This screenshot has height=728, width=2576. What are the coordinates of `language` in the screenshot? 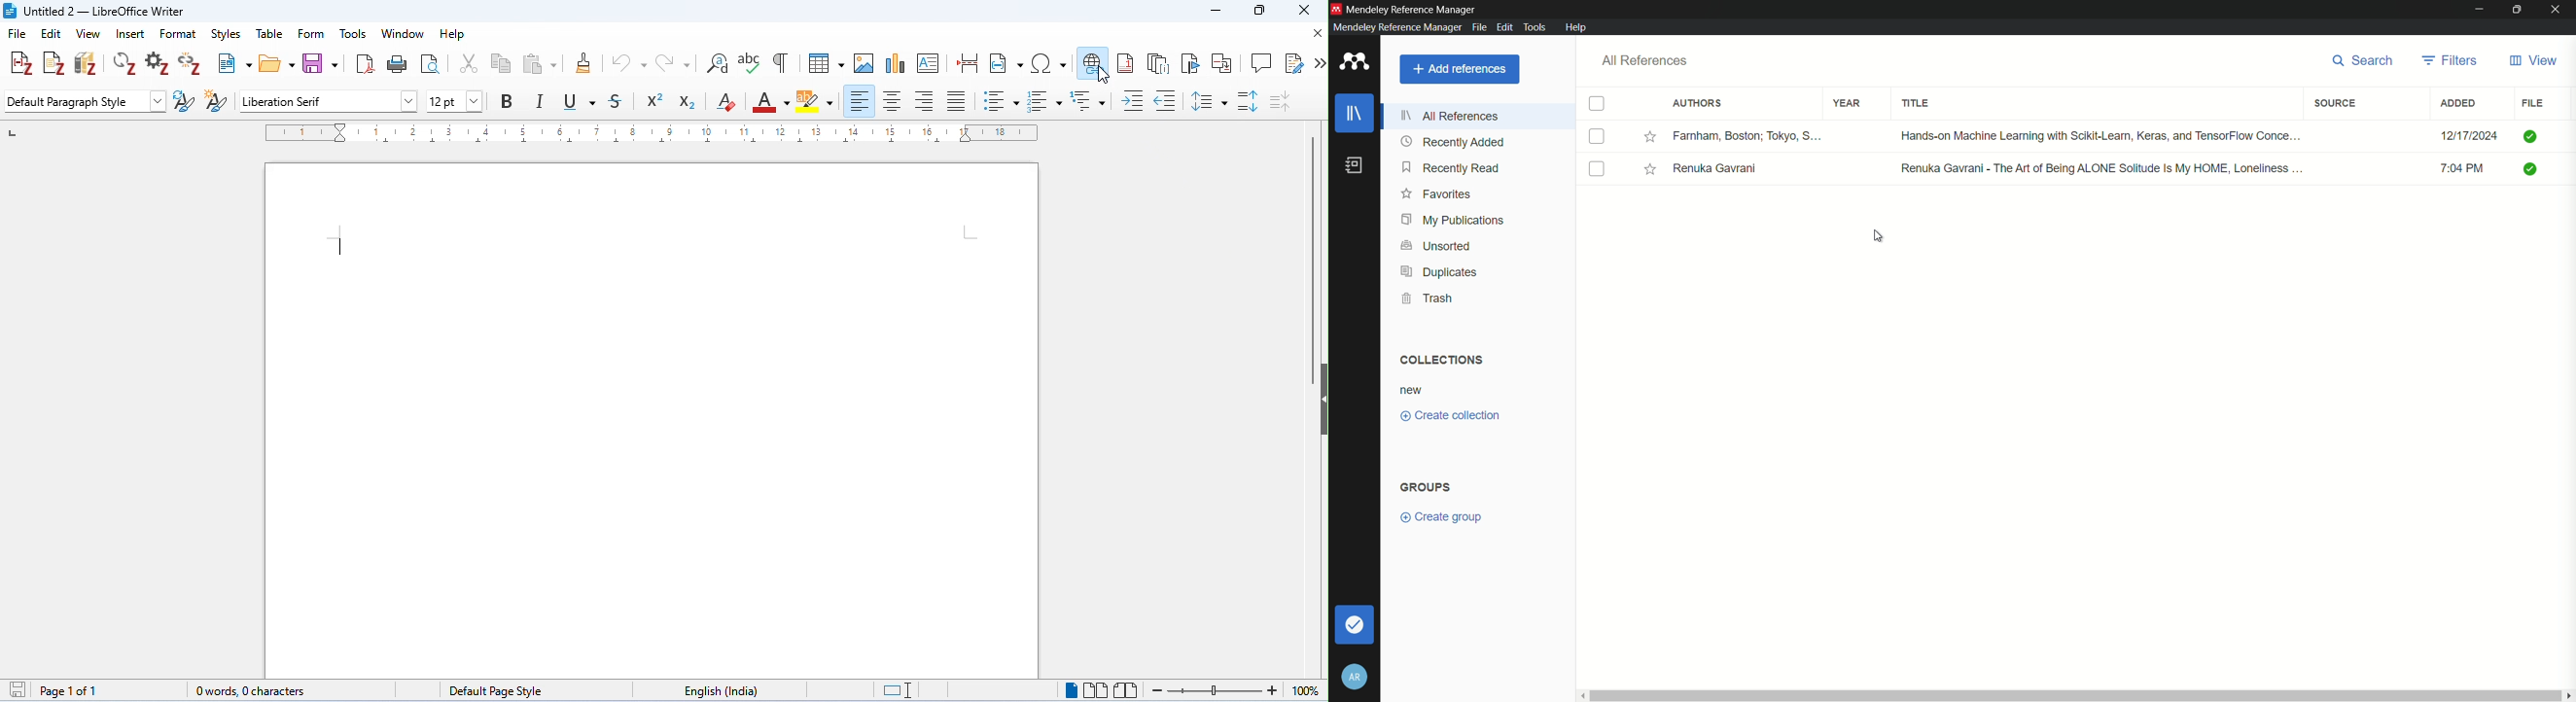 It's located at (723, 690).